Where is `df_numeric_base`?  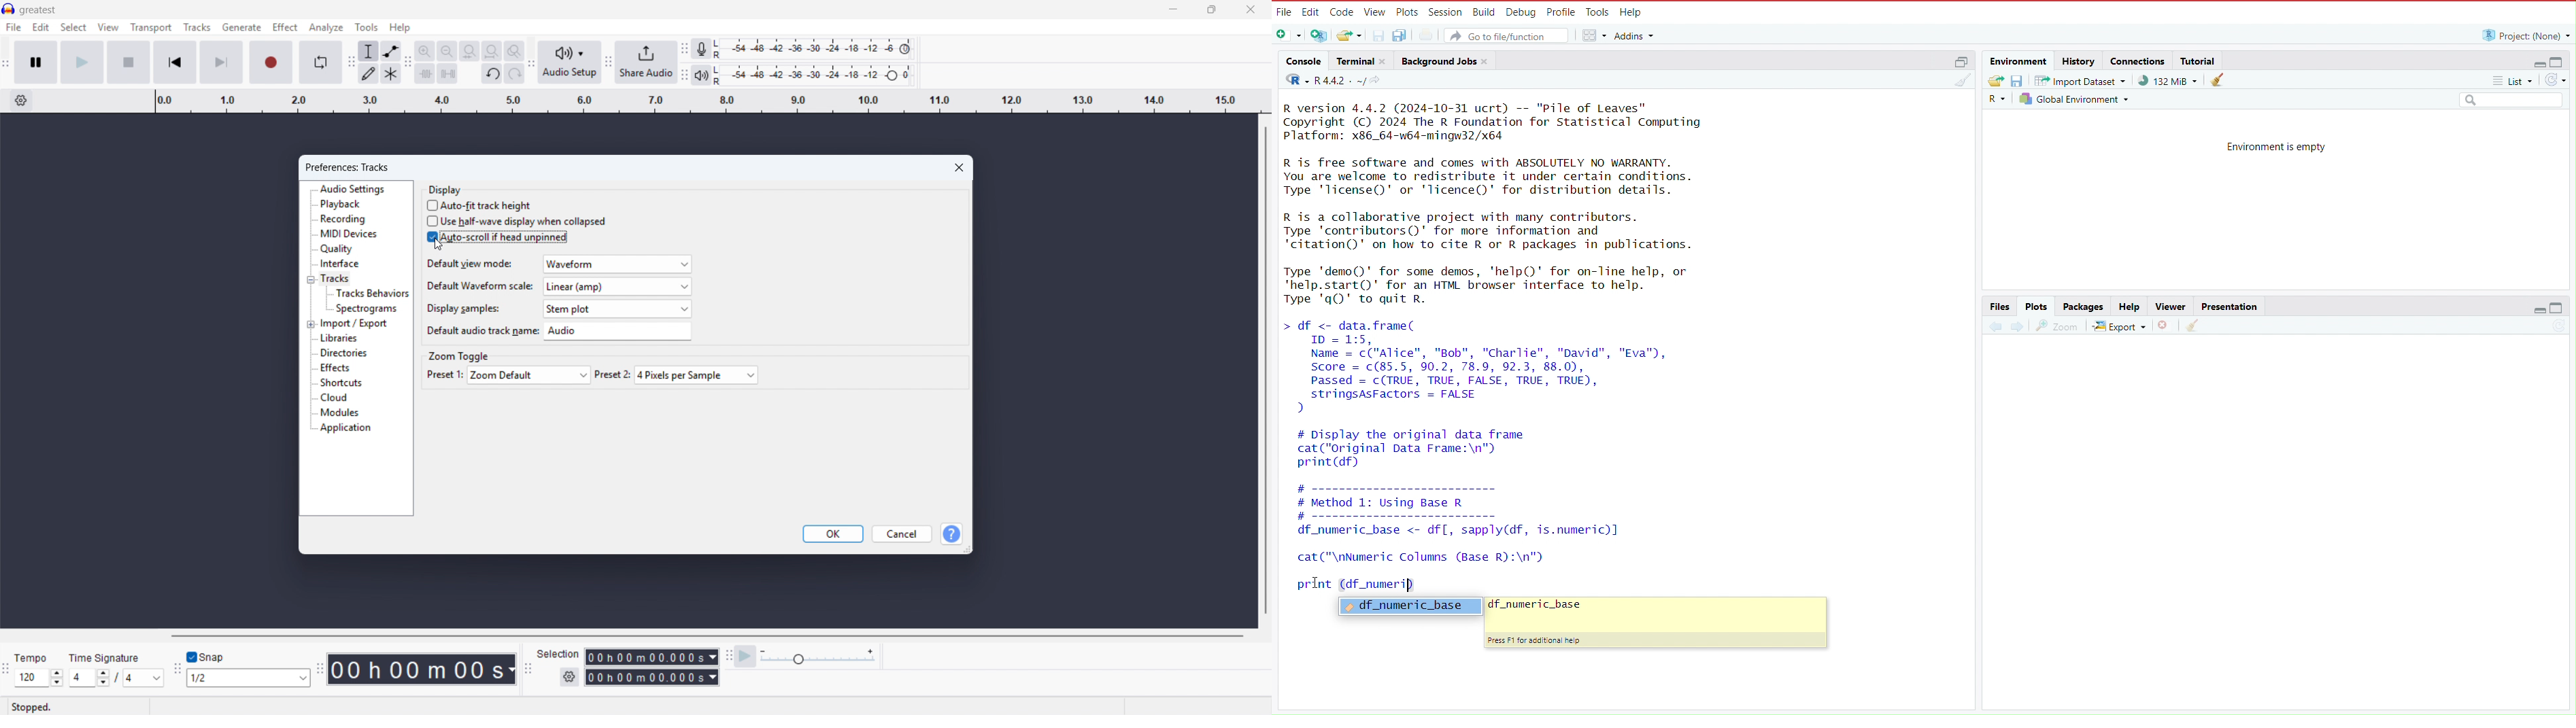
df_numeric_base is located at coordinates (1542, 605).